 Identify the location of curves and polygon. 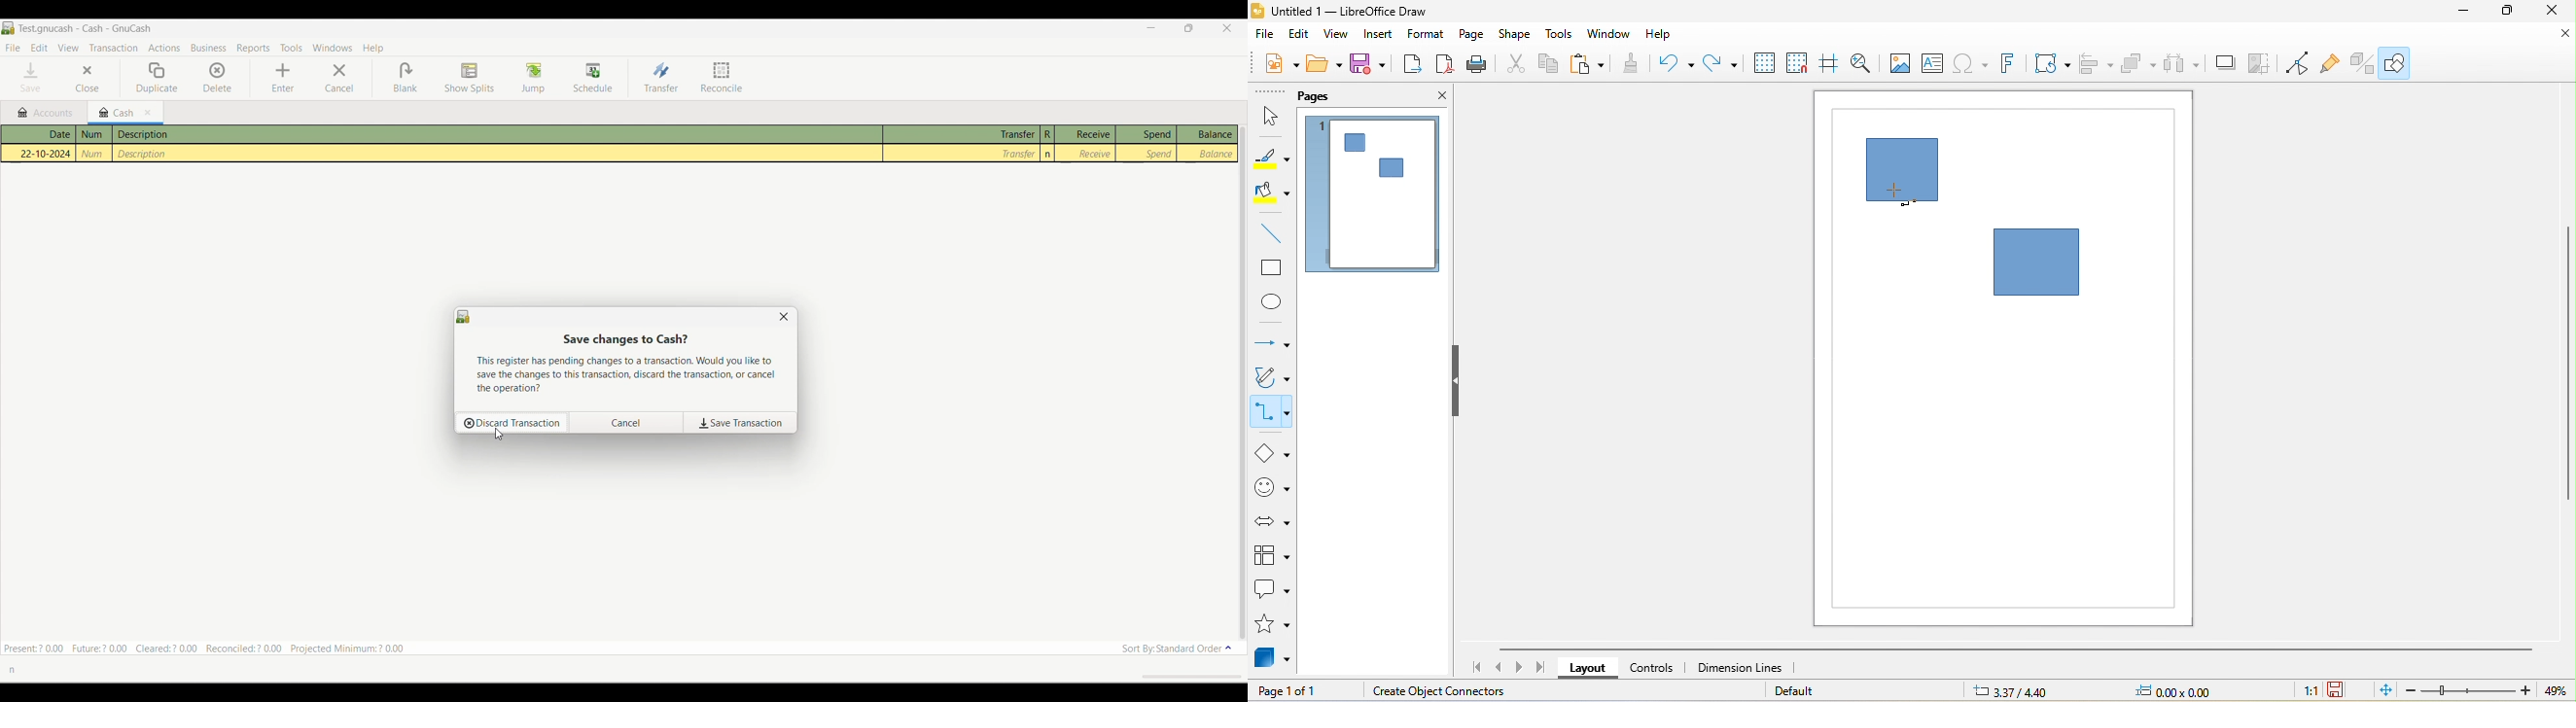
(1273, 377).